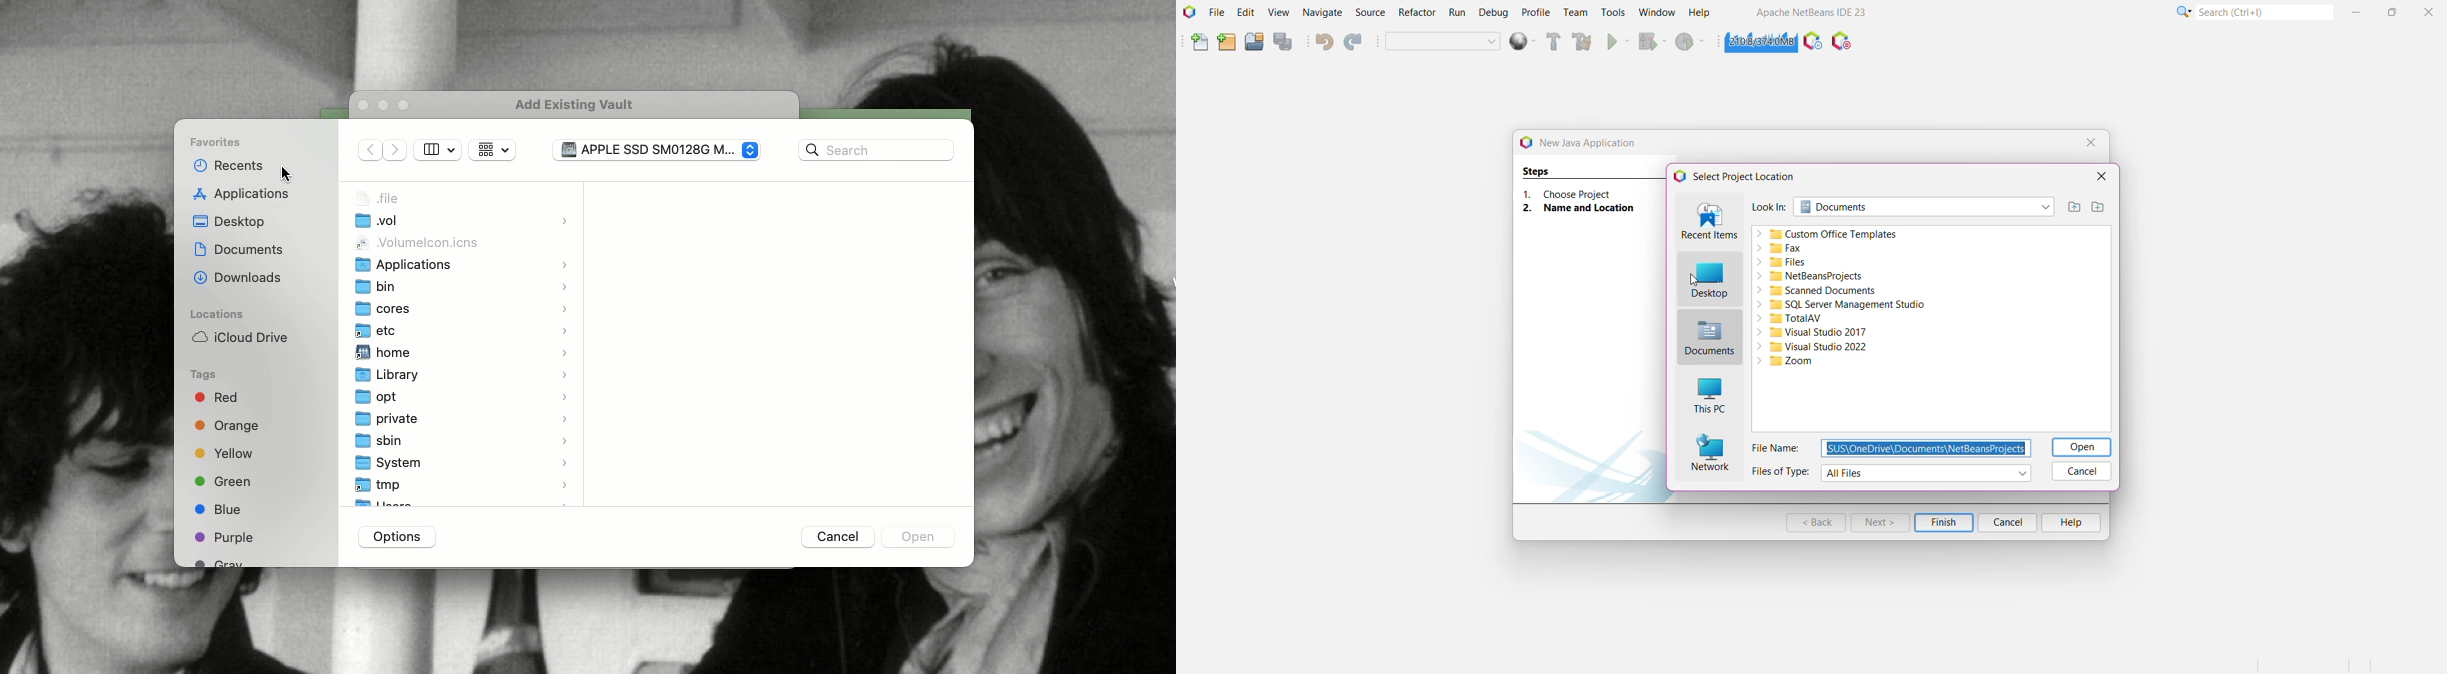  Describe the element at coordinates (654, 149) in the screenshot. I see `Apple SSD SM0128G M` at that location.